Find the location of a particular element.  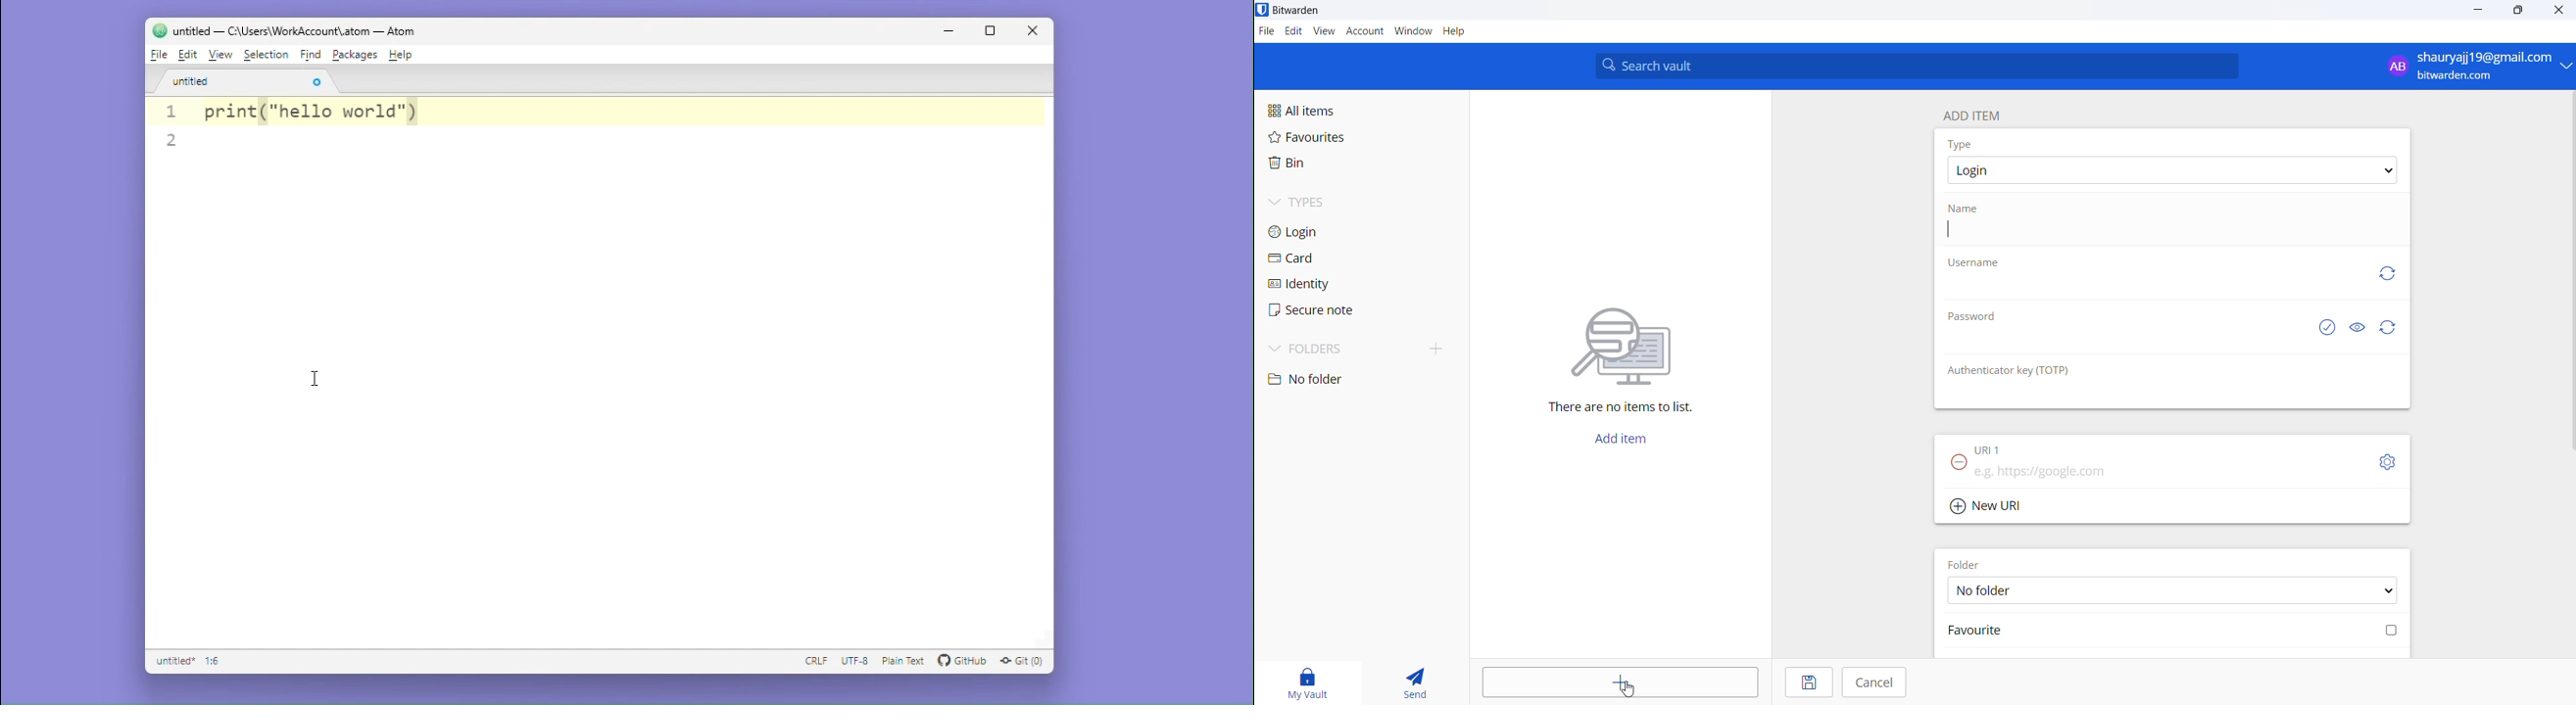

untitled — C:\Users\WorkAccount\.atom — Atom is located at coordinates (290, 29).